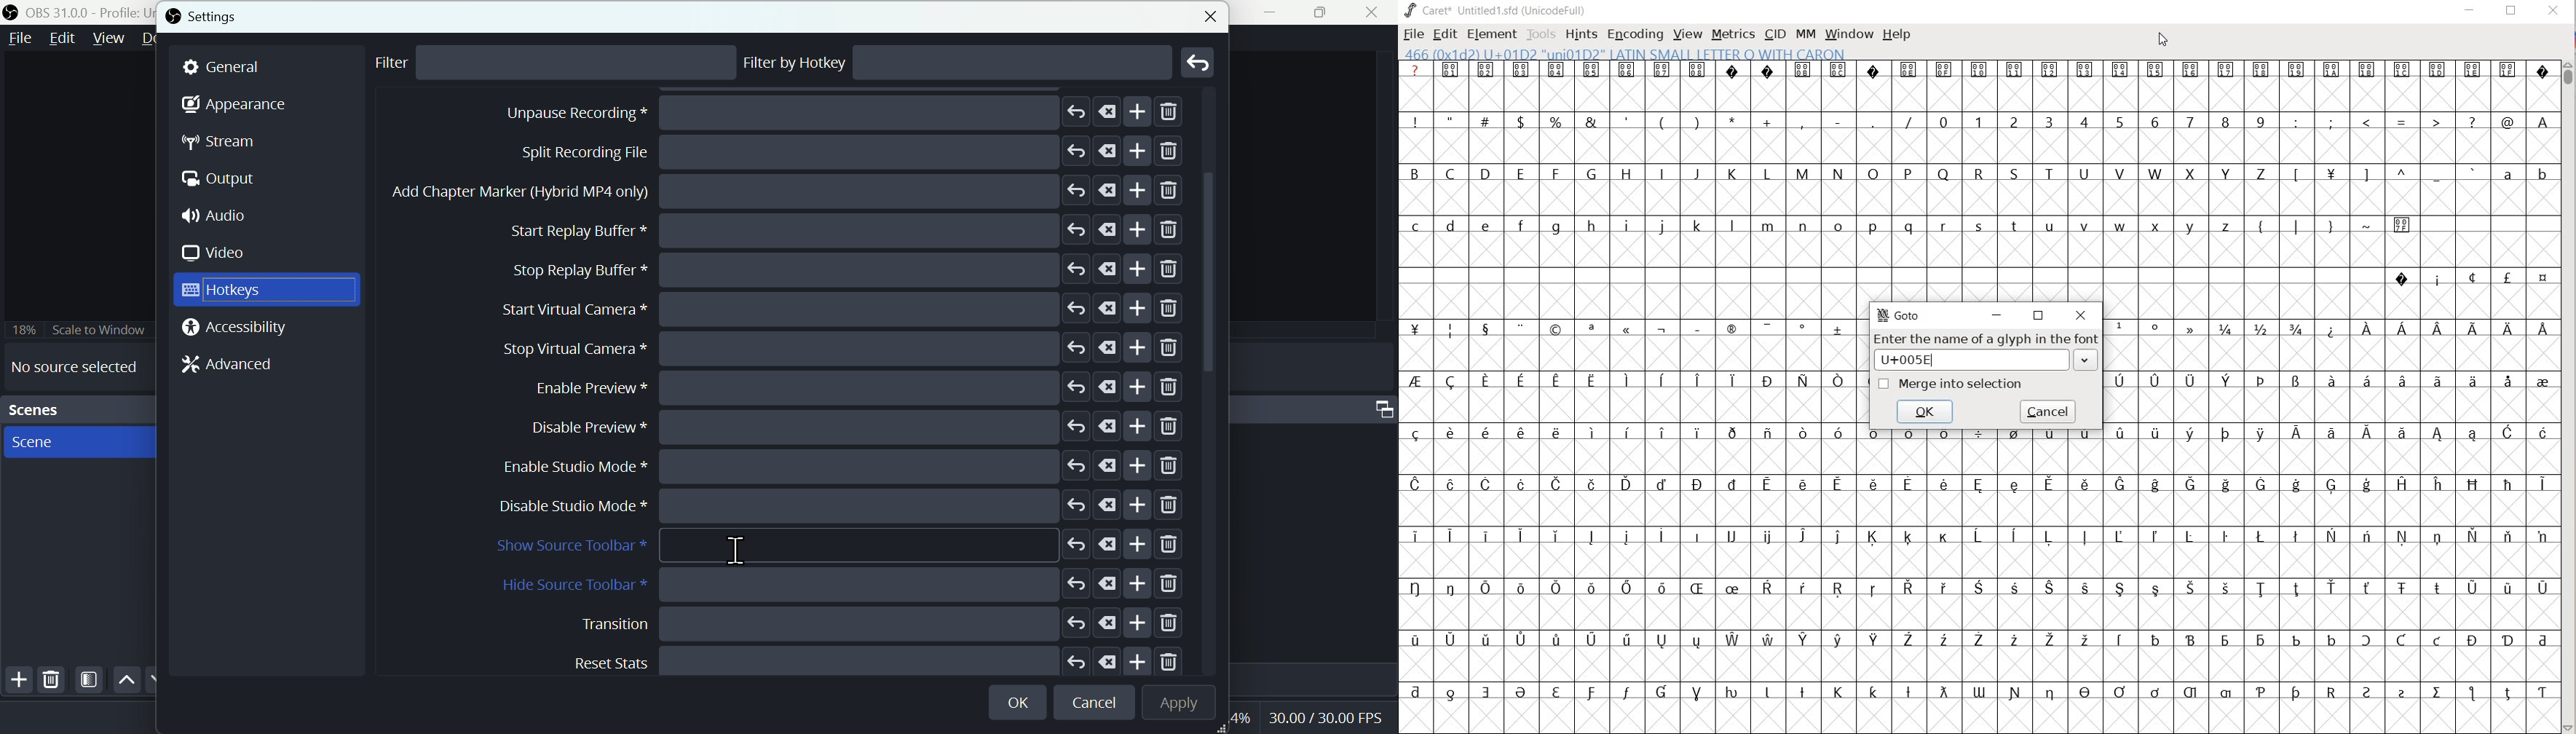 This screenshot has width=2576, height=756. What do you see at coordinates (819, 152) in the screenshot?
I see `Start recording` at bounding box center [819, 152].